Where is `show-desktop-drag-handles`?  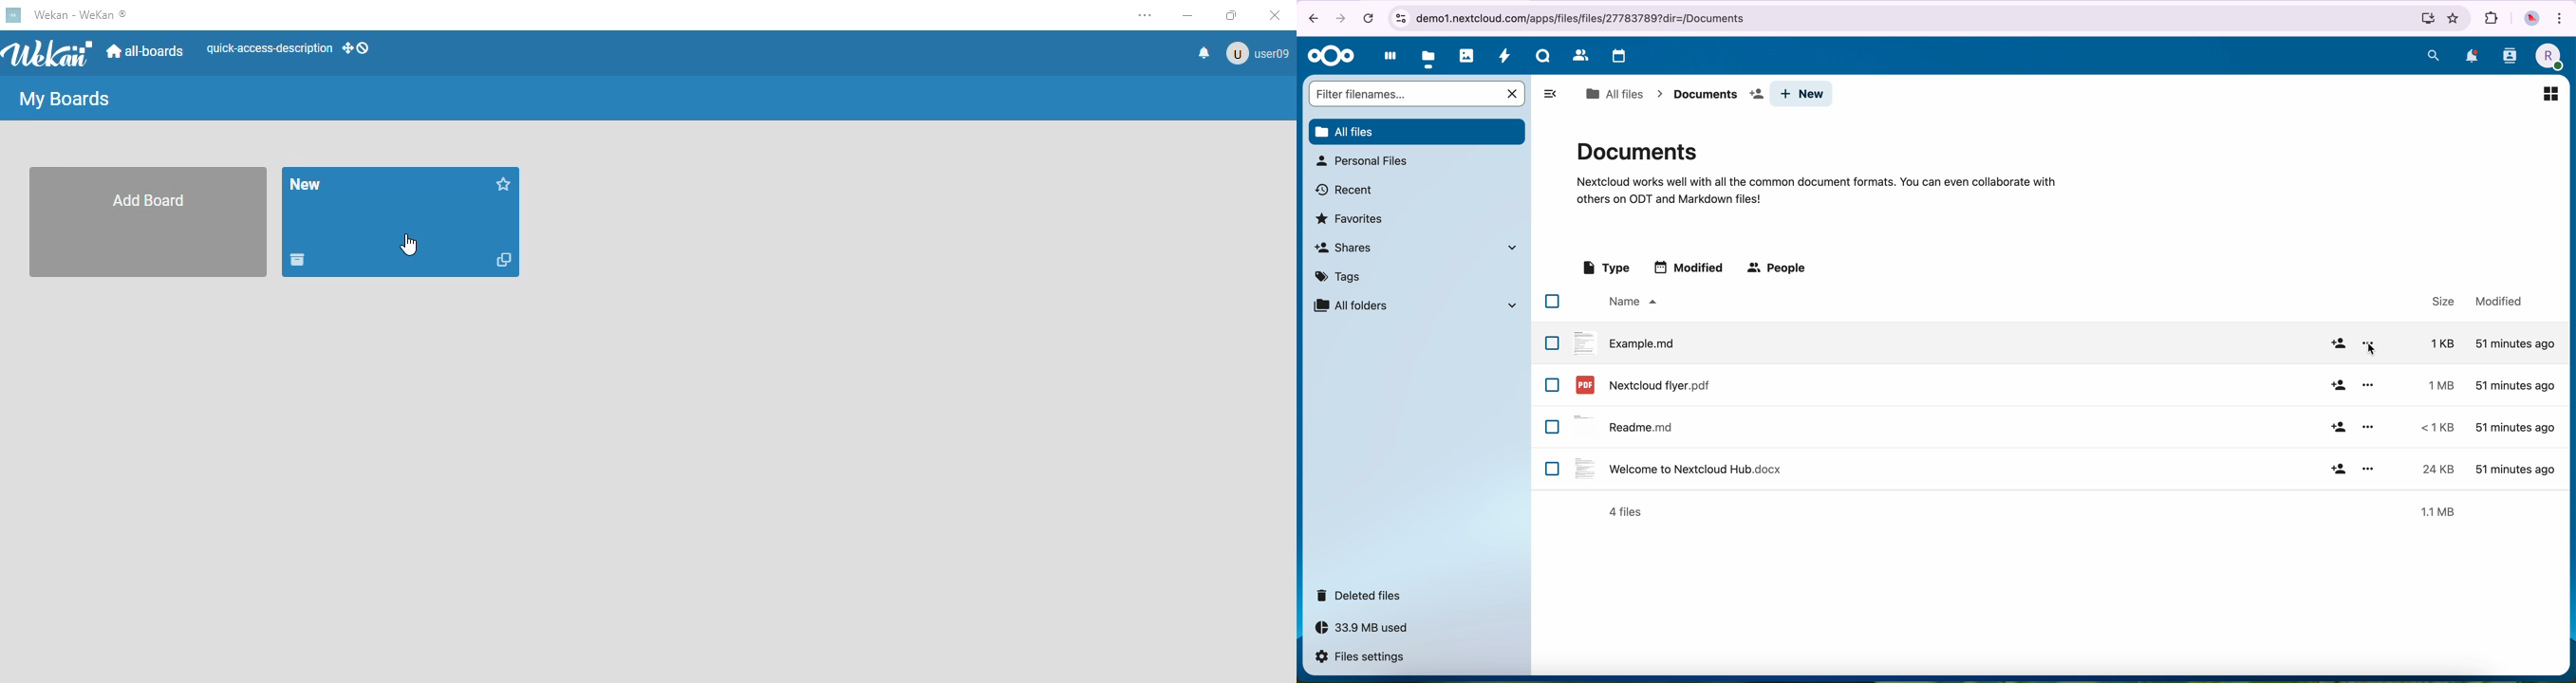
show-desktop-drag-handles is located at coordinates (356, 47).